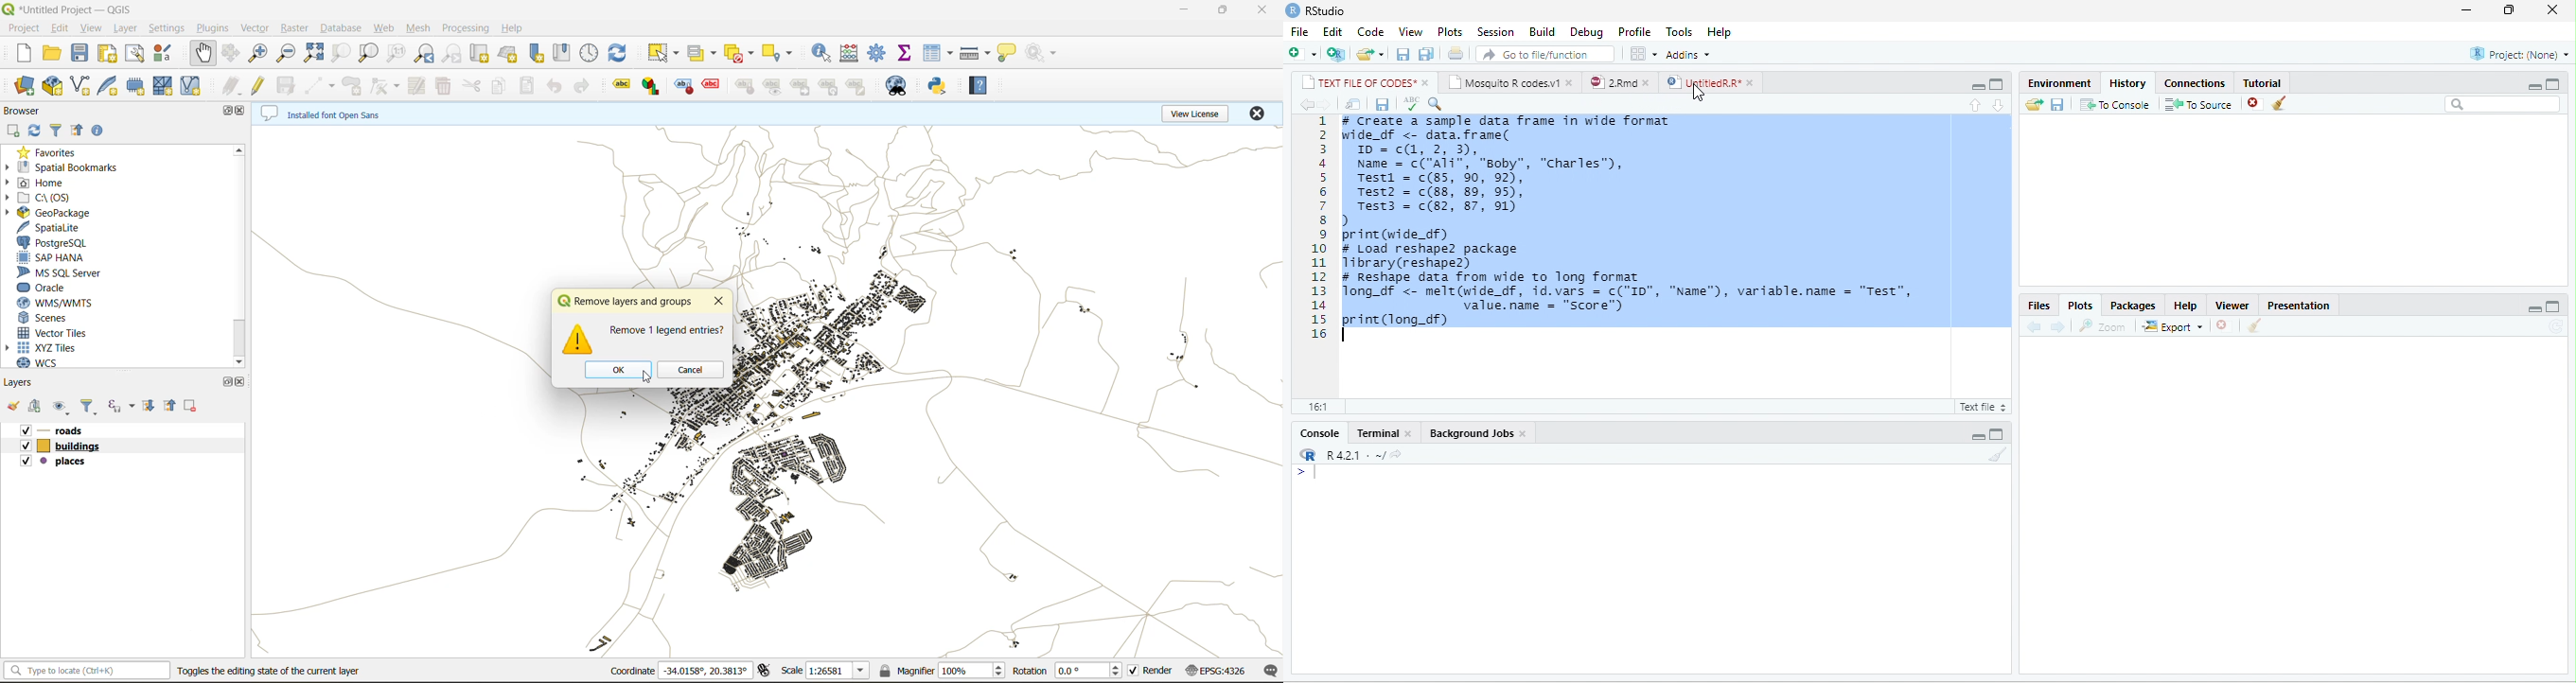 The image size is (2576, 700). Describe the element at coordinates (1348, 335) in the screenshot. I see `typing cursor` at that location.